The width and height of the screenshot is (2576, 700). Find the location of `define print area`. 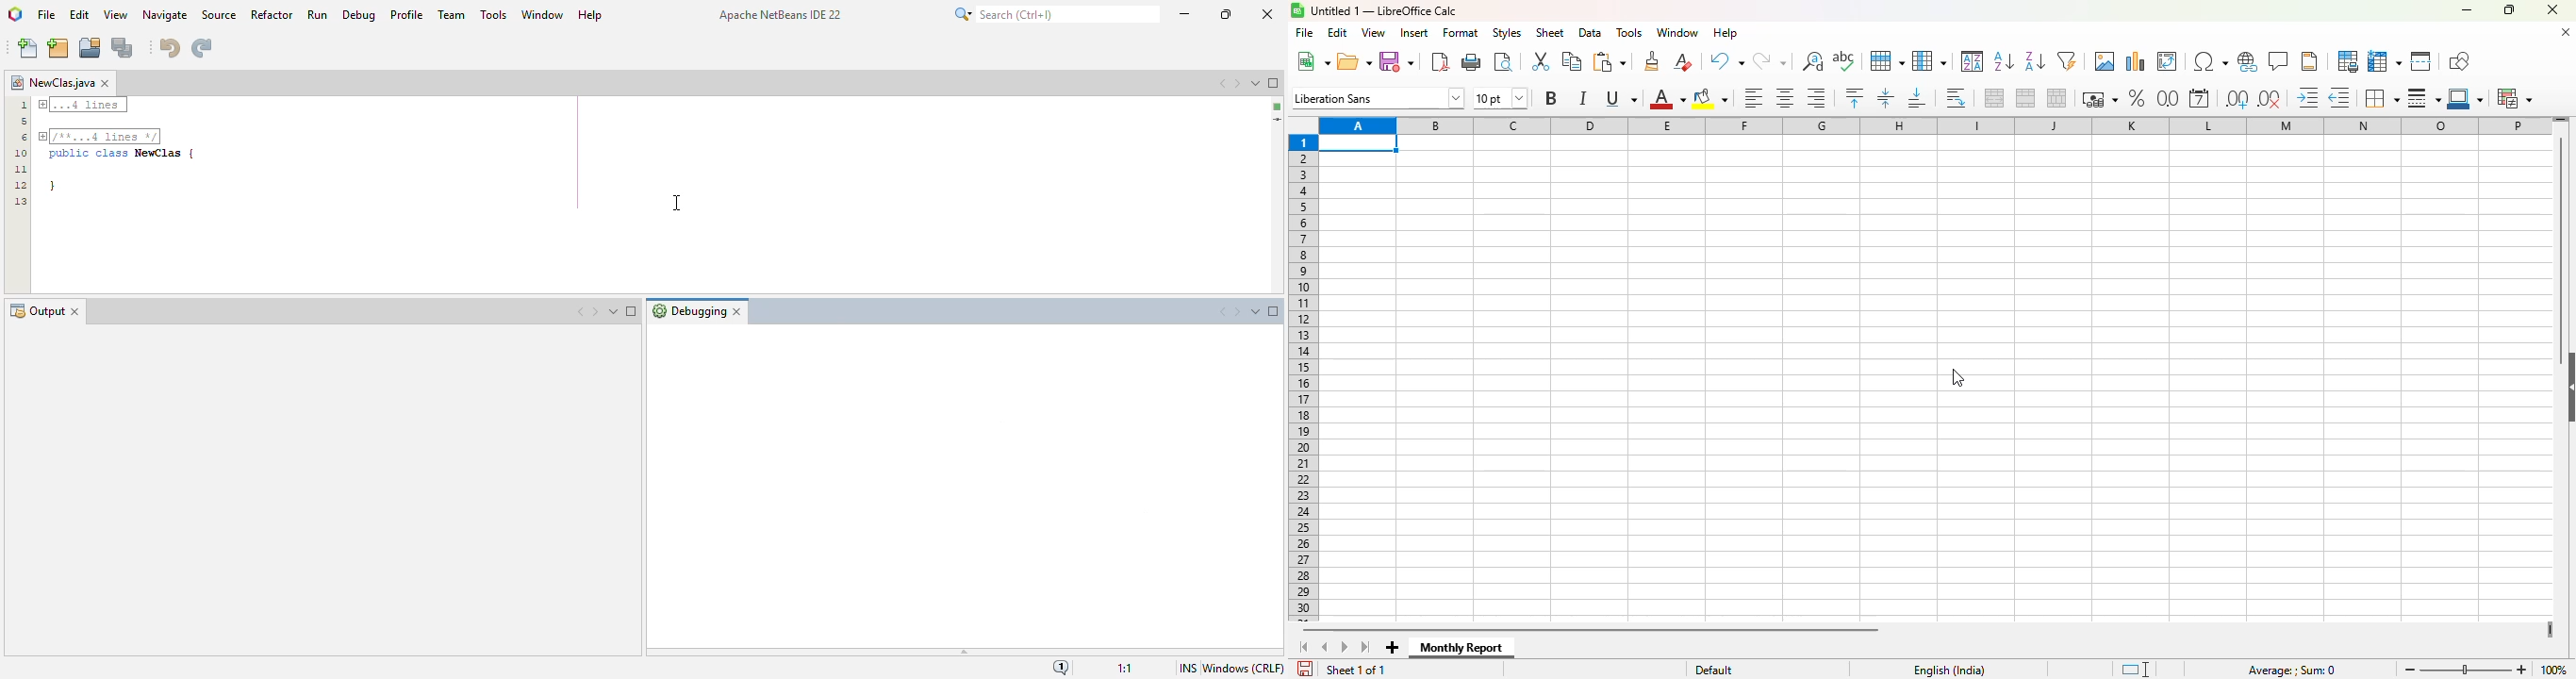

define print area is located at coordinates (2347, 60).